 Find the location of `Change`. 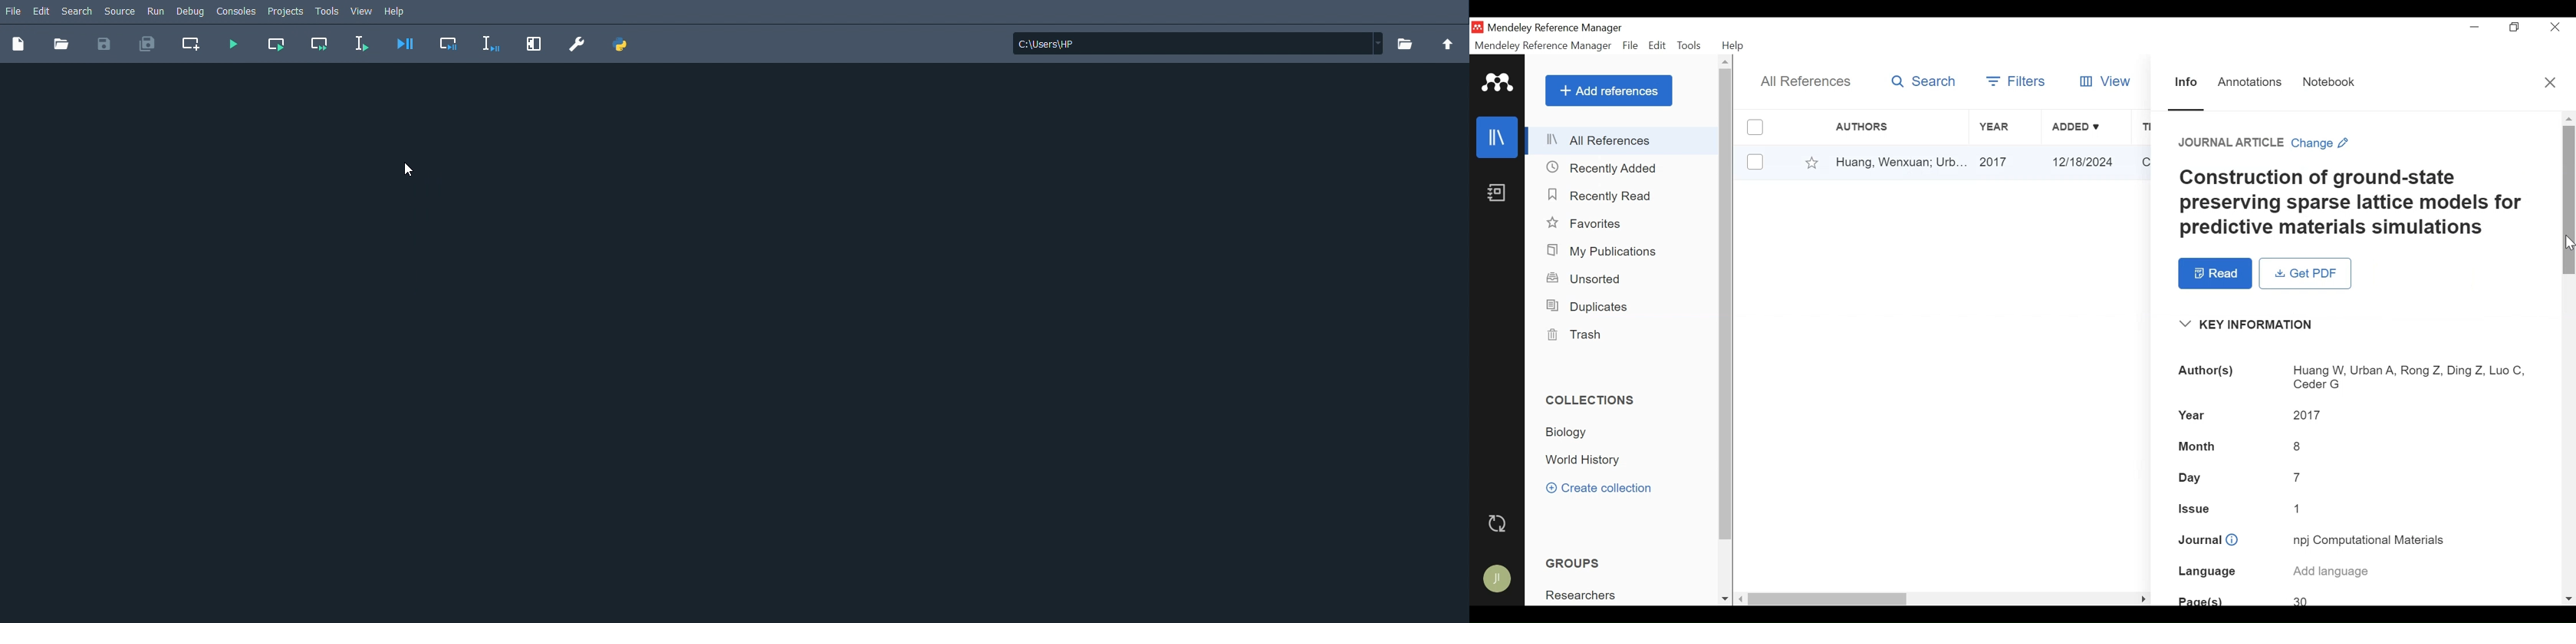

Change is located at coordinates (2322, 143).